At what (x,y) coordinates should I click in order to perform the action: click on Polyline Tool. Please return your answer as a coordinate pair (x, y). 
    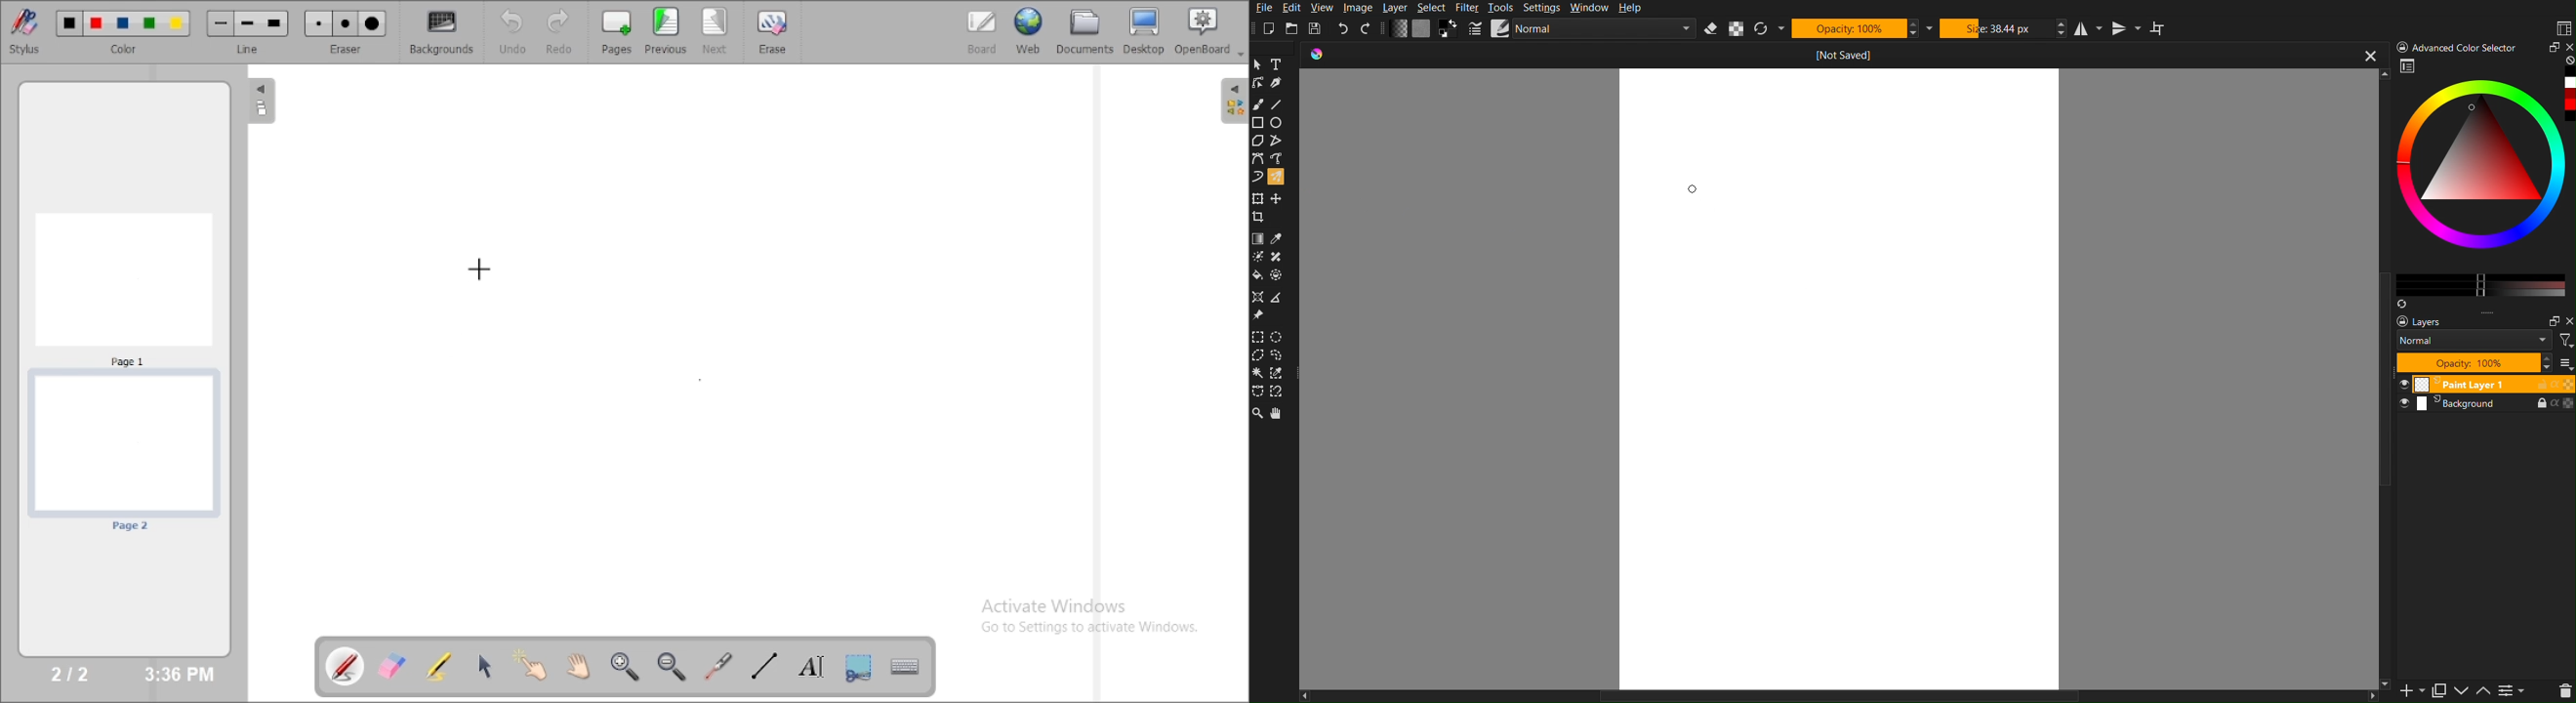
    Looking at the image, I should click on (1279, 141).